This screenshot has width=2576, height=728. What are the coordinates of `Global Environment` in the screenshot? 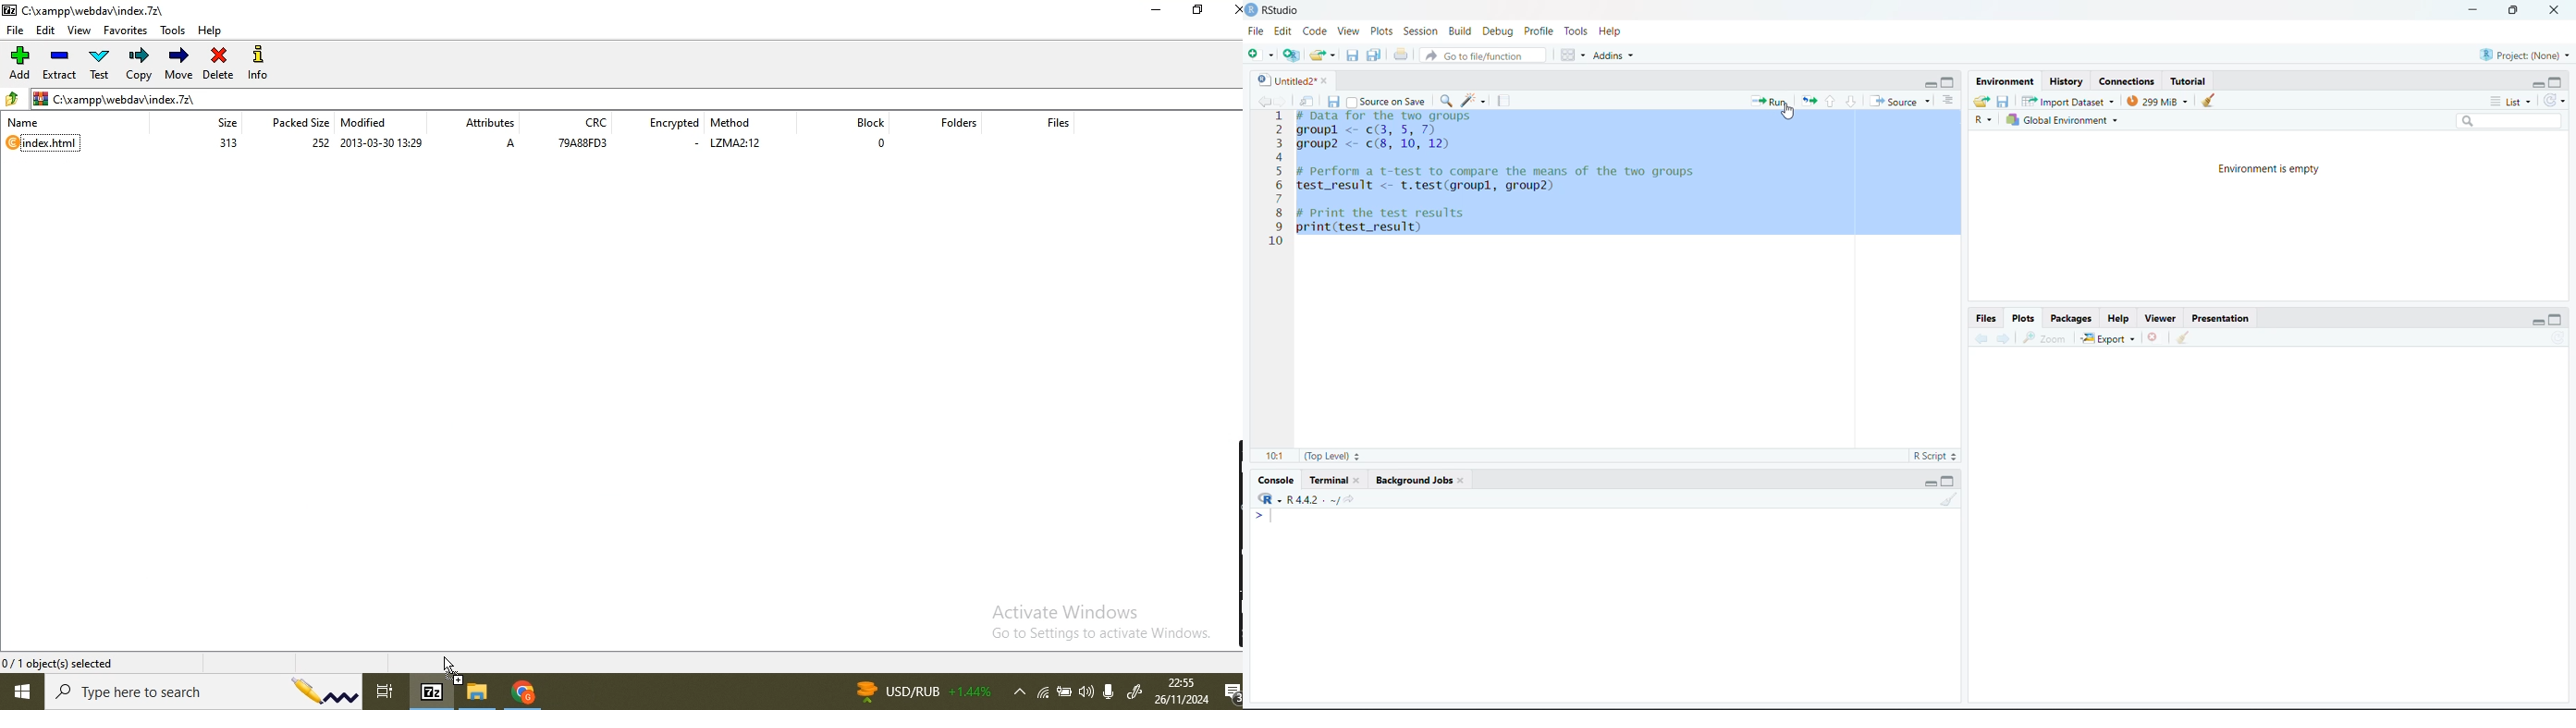 It's located at (2061, 119).